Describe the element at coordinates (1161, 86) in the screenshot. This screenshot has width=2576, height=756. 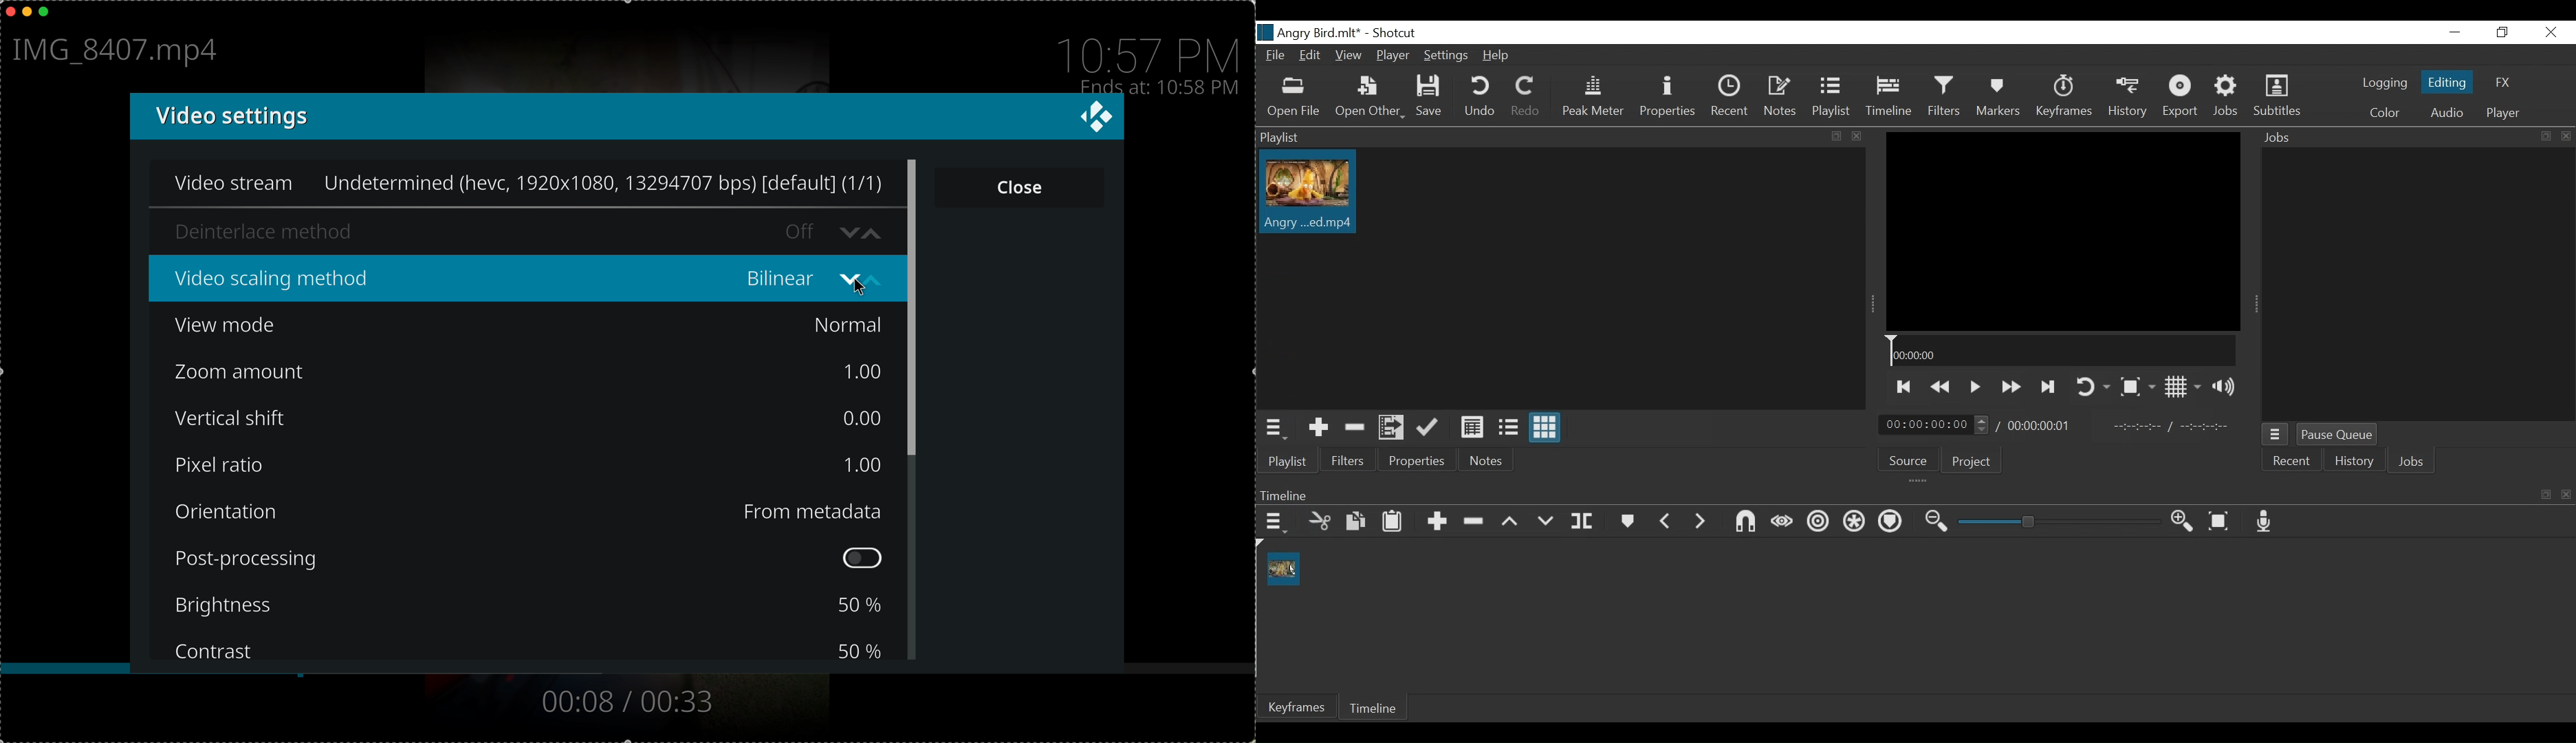
I see `ends at 10:58 PM` at that location.